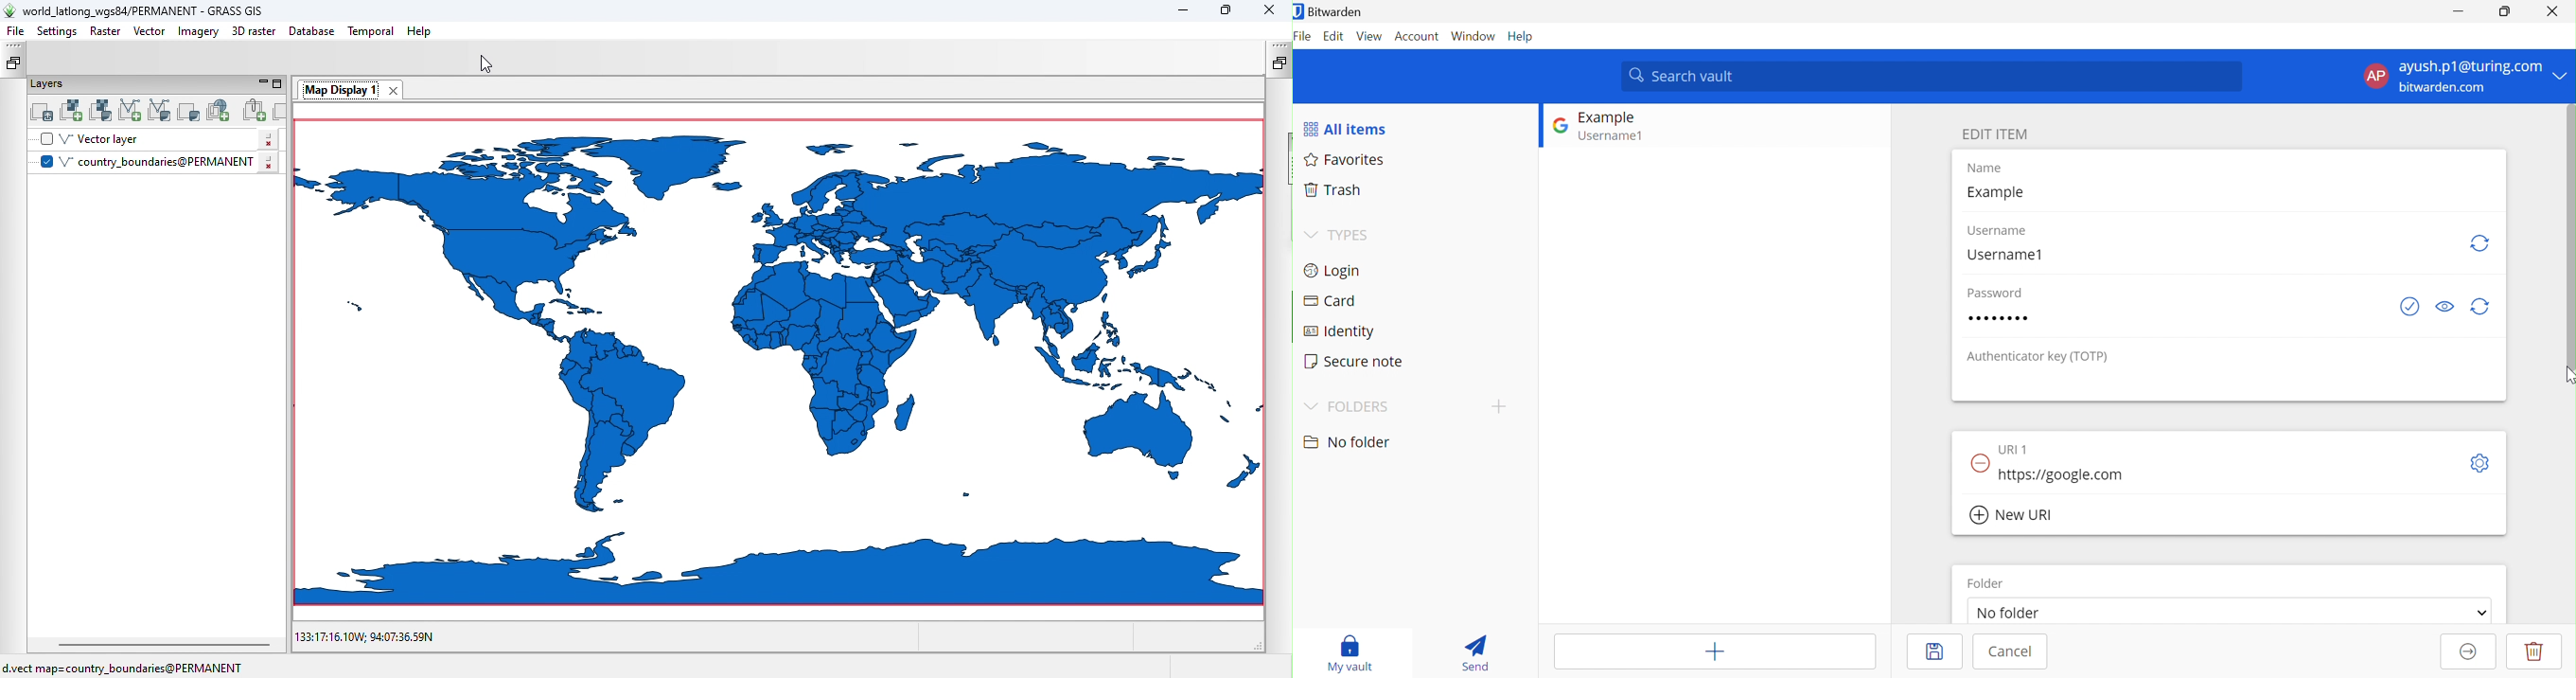  What do you see at coordinates (1472, 651) in the screenshot?
I see `Send` at bounding box center [1472, 651].